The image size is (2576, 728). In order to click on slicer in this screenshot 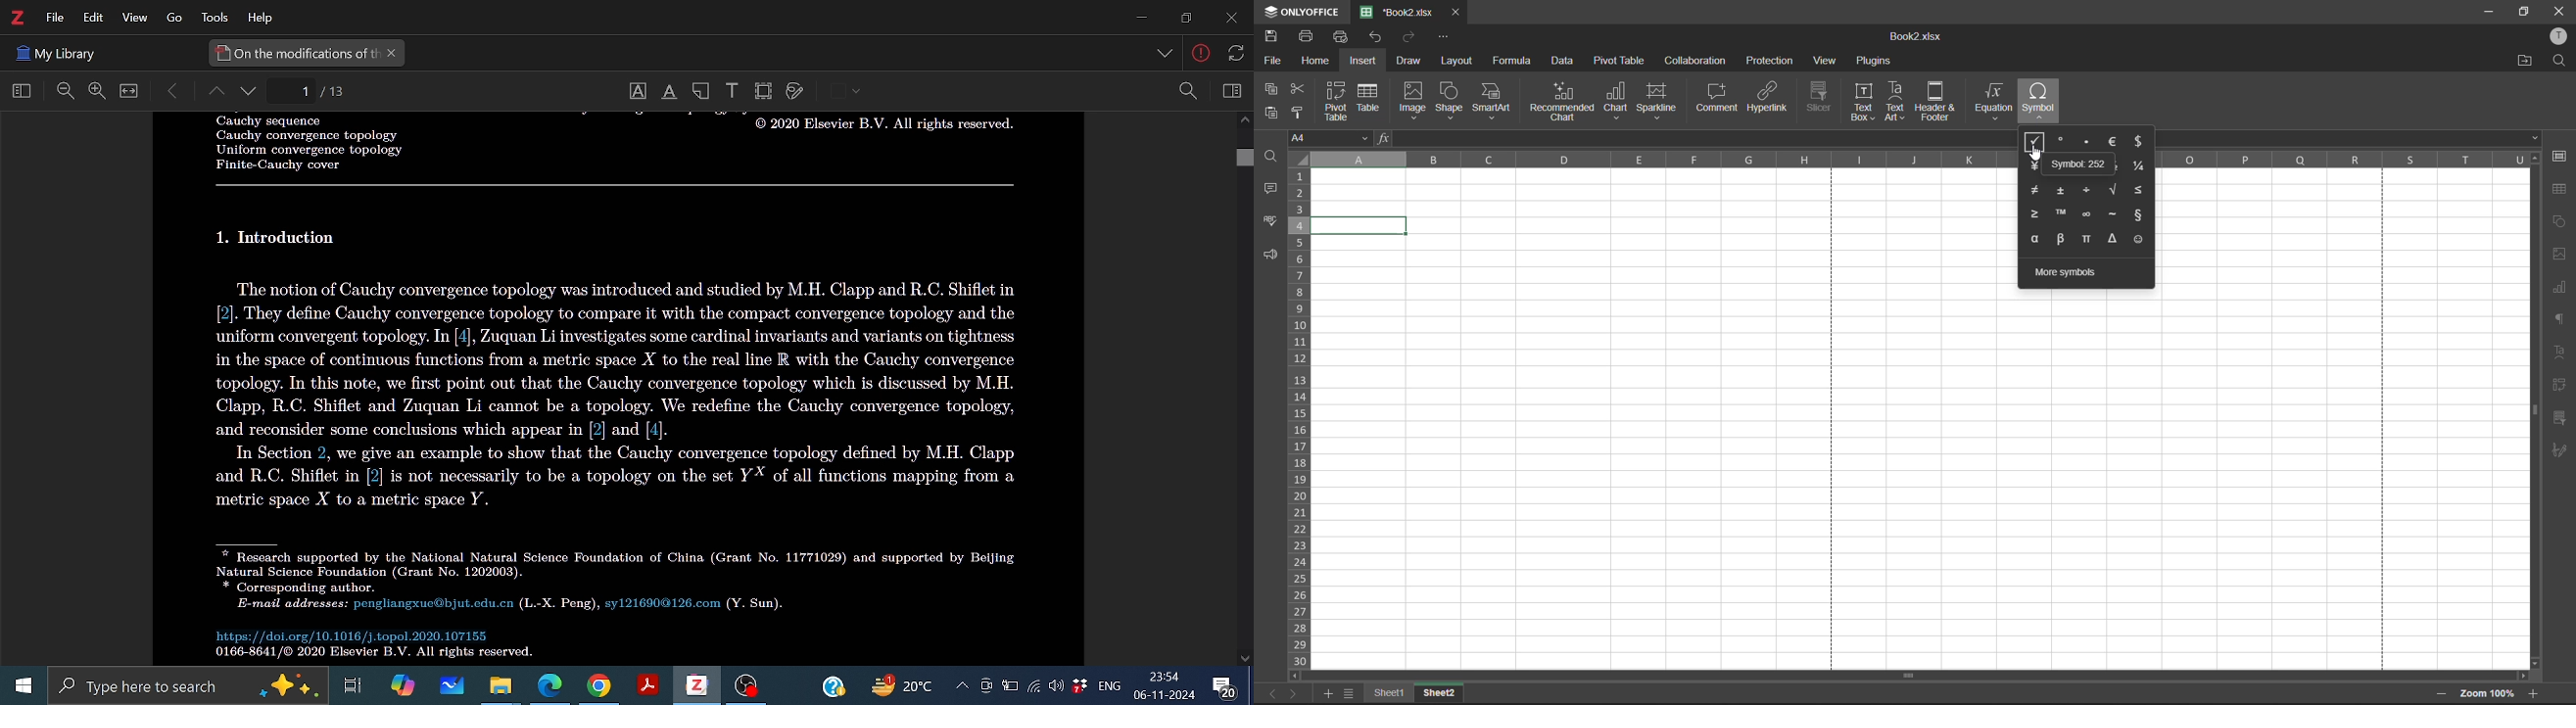, I will do `click(1820, 98)`.